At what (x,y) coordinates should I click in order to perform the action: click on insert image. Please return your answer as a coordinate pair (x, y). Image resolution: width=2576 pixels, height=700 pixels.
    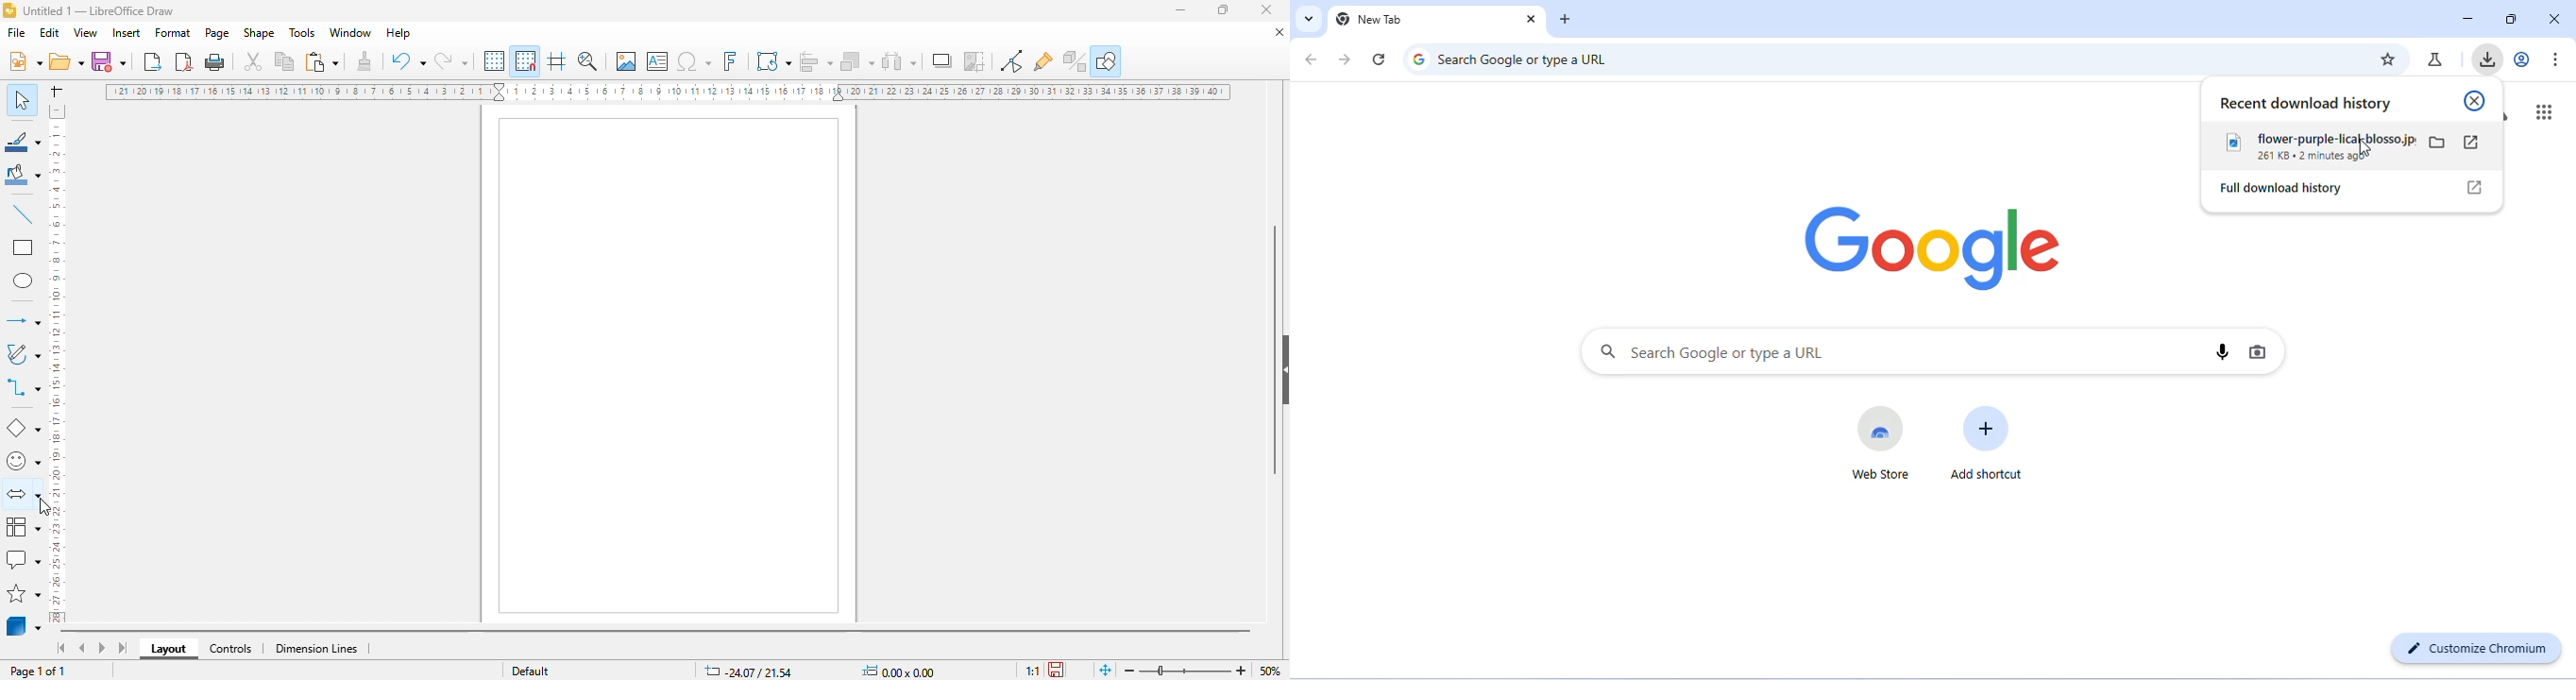
    Looking at the image, I should click on (626, 60).